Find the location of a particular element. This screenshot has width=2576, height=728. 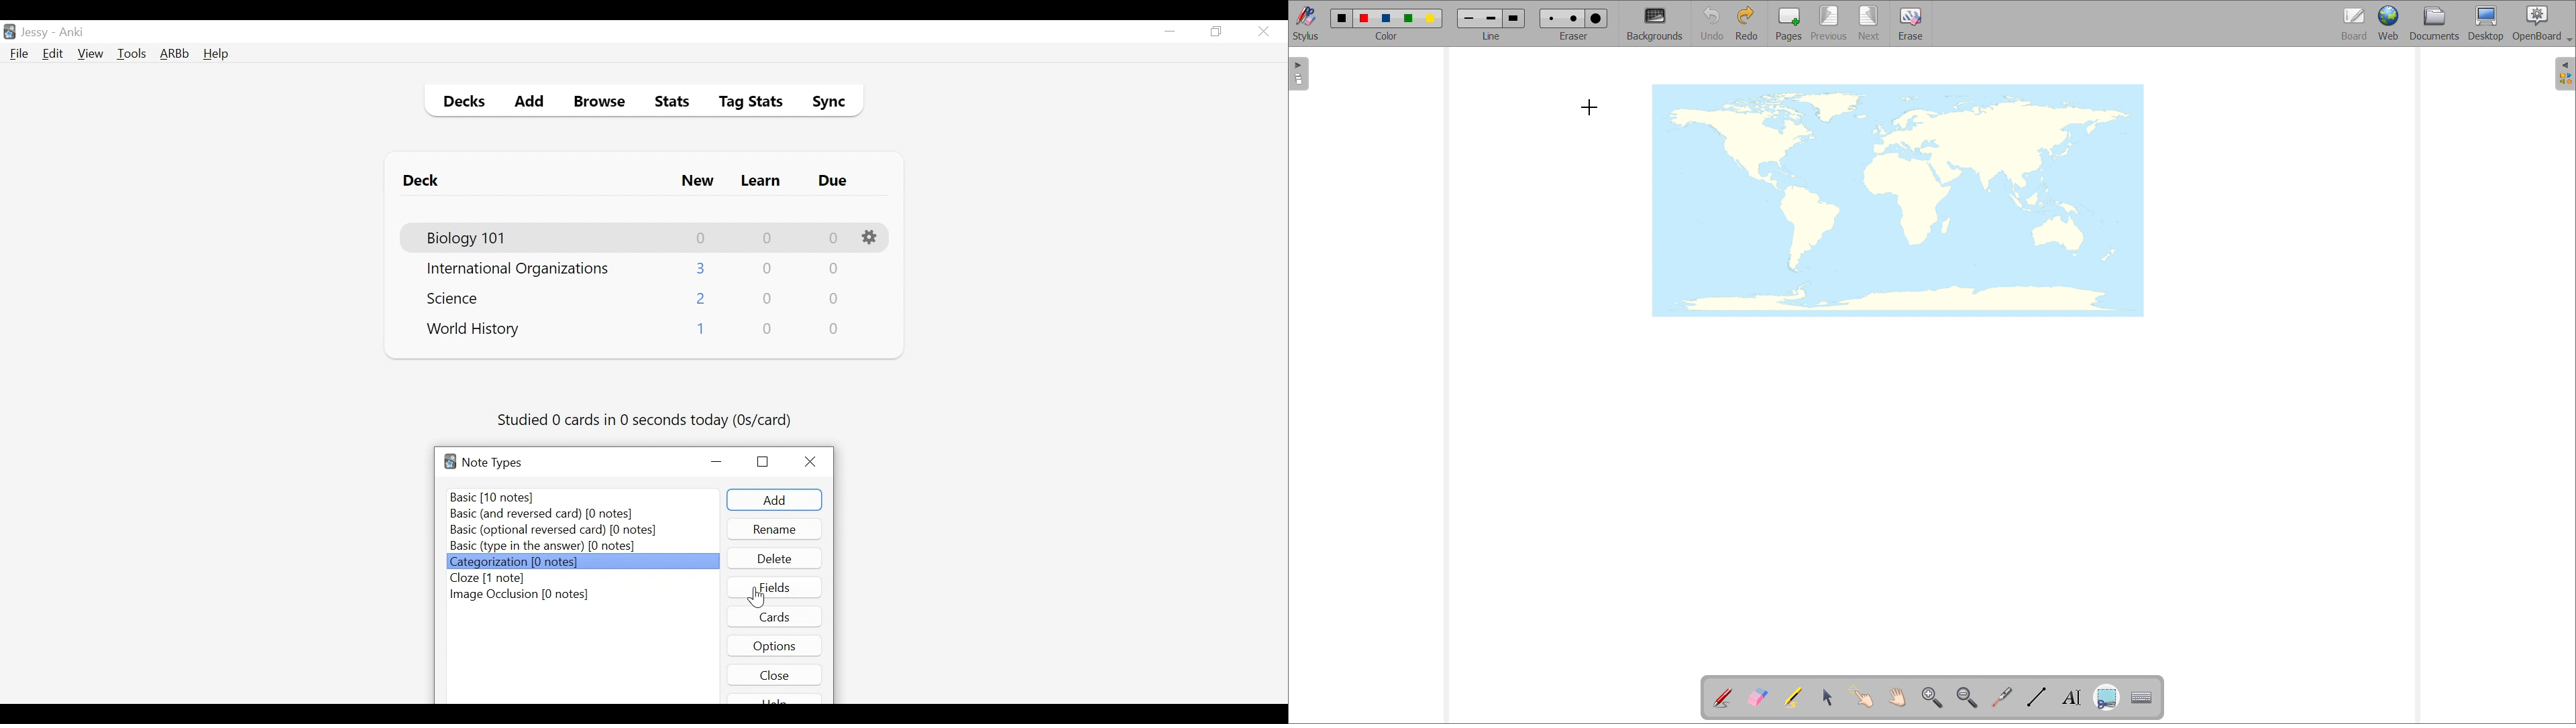

Close is located at coordinates (1263, 32).